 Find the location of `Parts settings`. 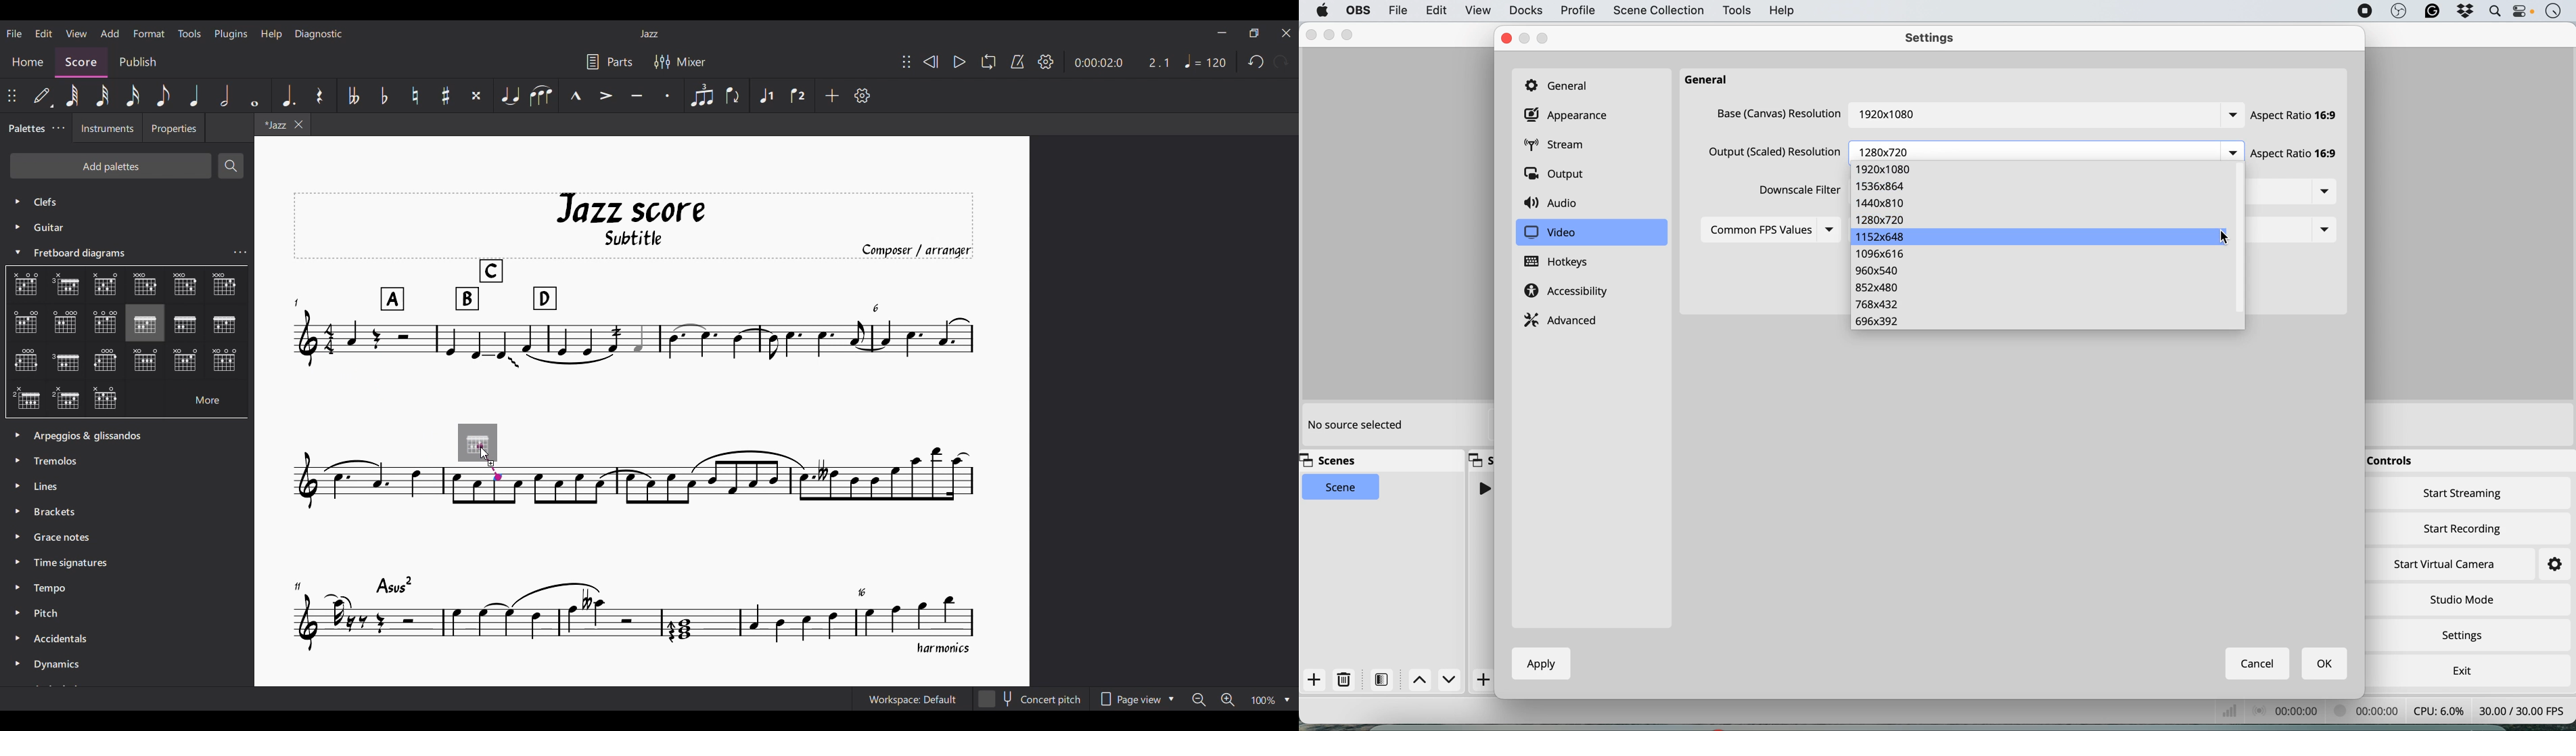

Parts settings is located at coordinates (610, 62).